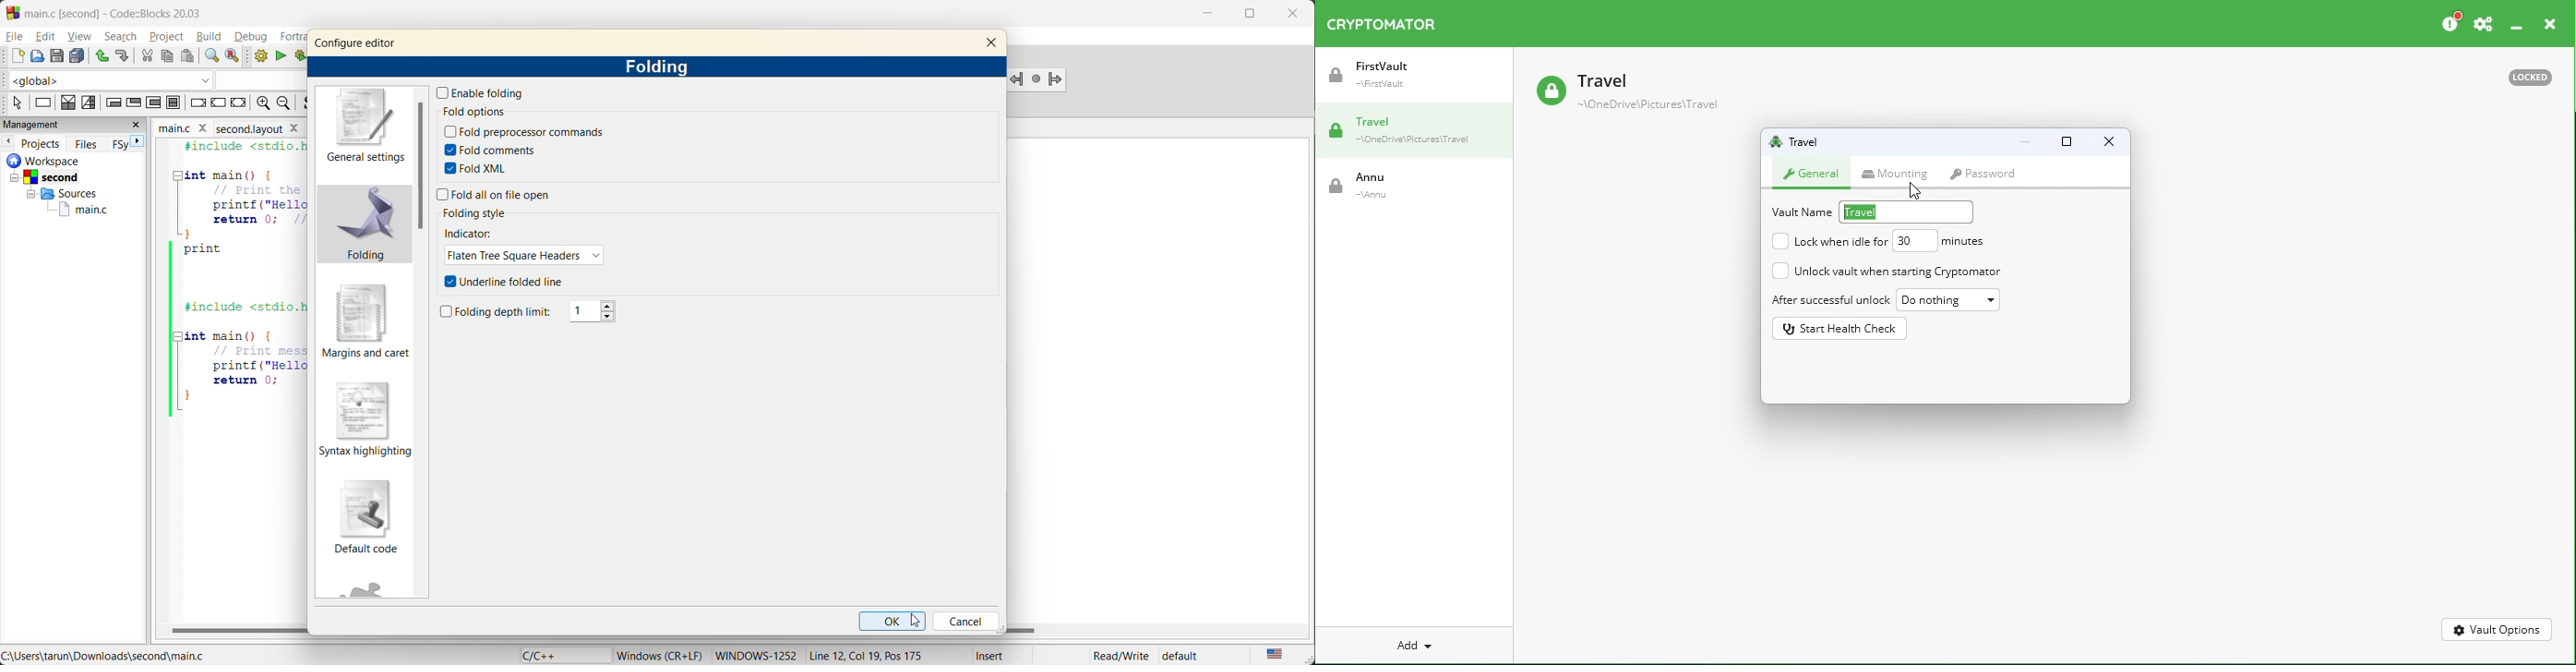  Describe the element at coordinates (121, 55) in the screenshot. I see `redo` at that location.